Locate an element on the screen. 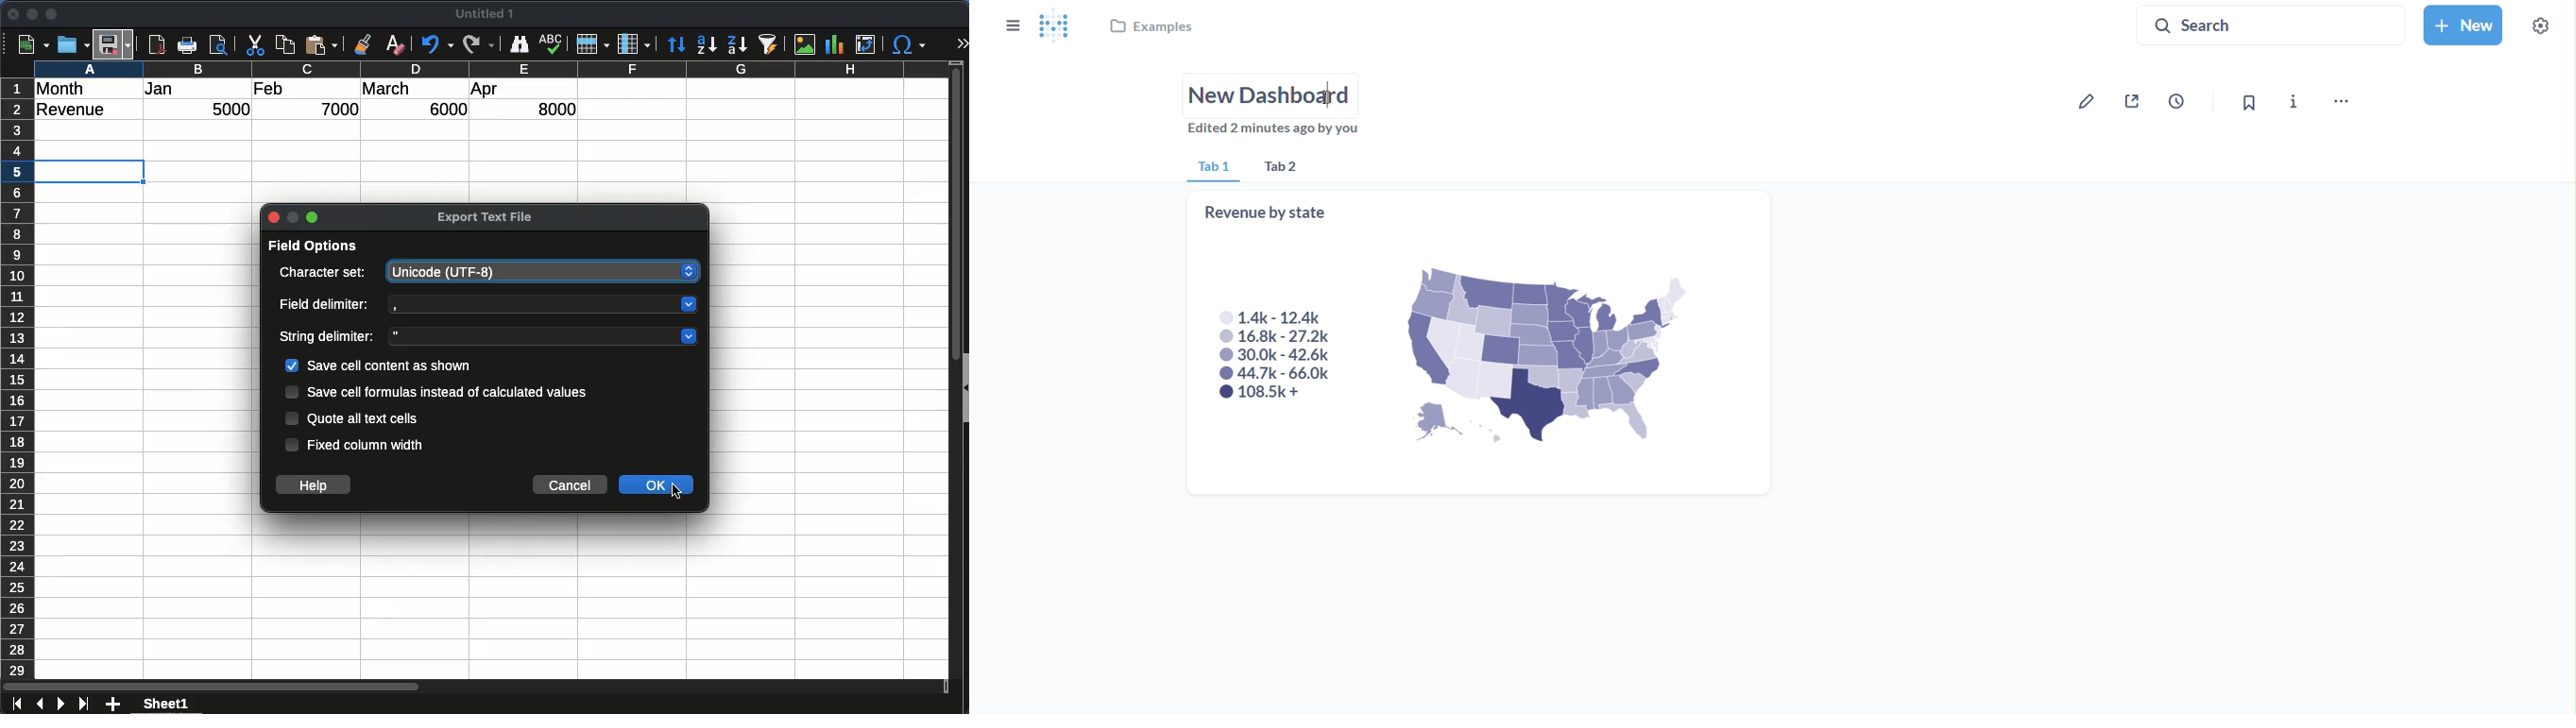 The width and height of the screenshot is (2576, 728). image is located at coordinates (804, 44).